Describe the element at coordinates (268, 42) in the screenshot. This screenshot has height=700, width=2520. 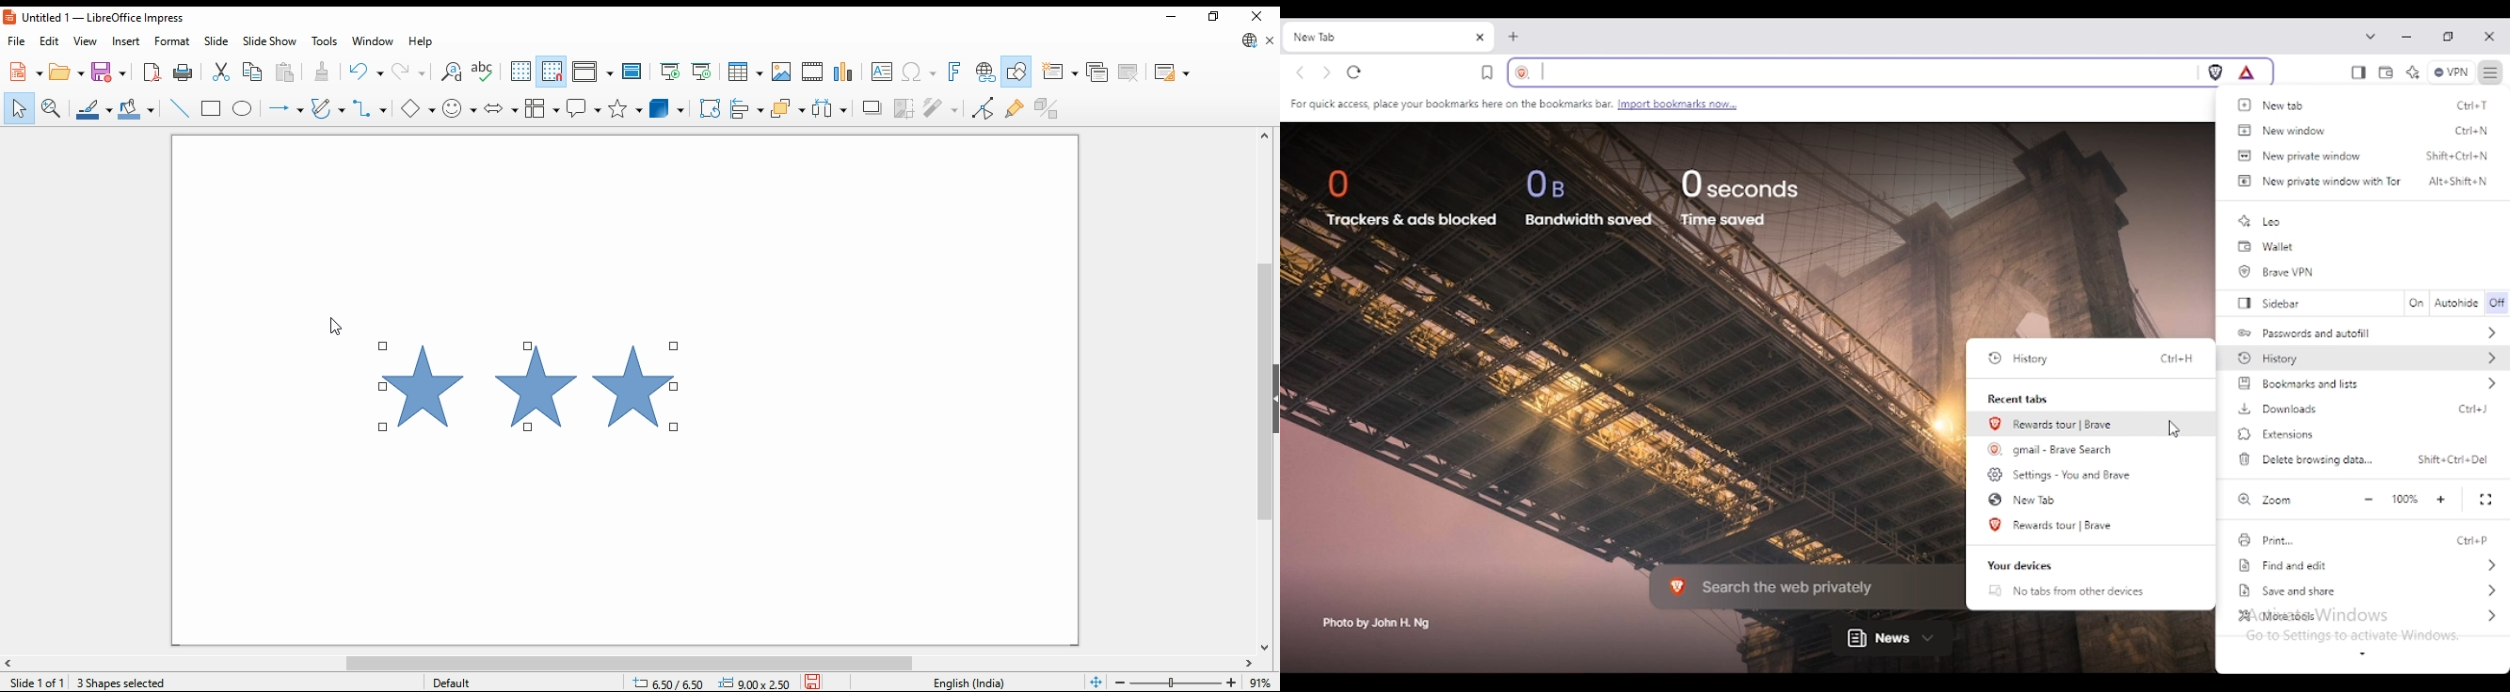
I see `slide show` at that location.